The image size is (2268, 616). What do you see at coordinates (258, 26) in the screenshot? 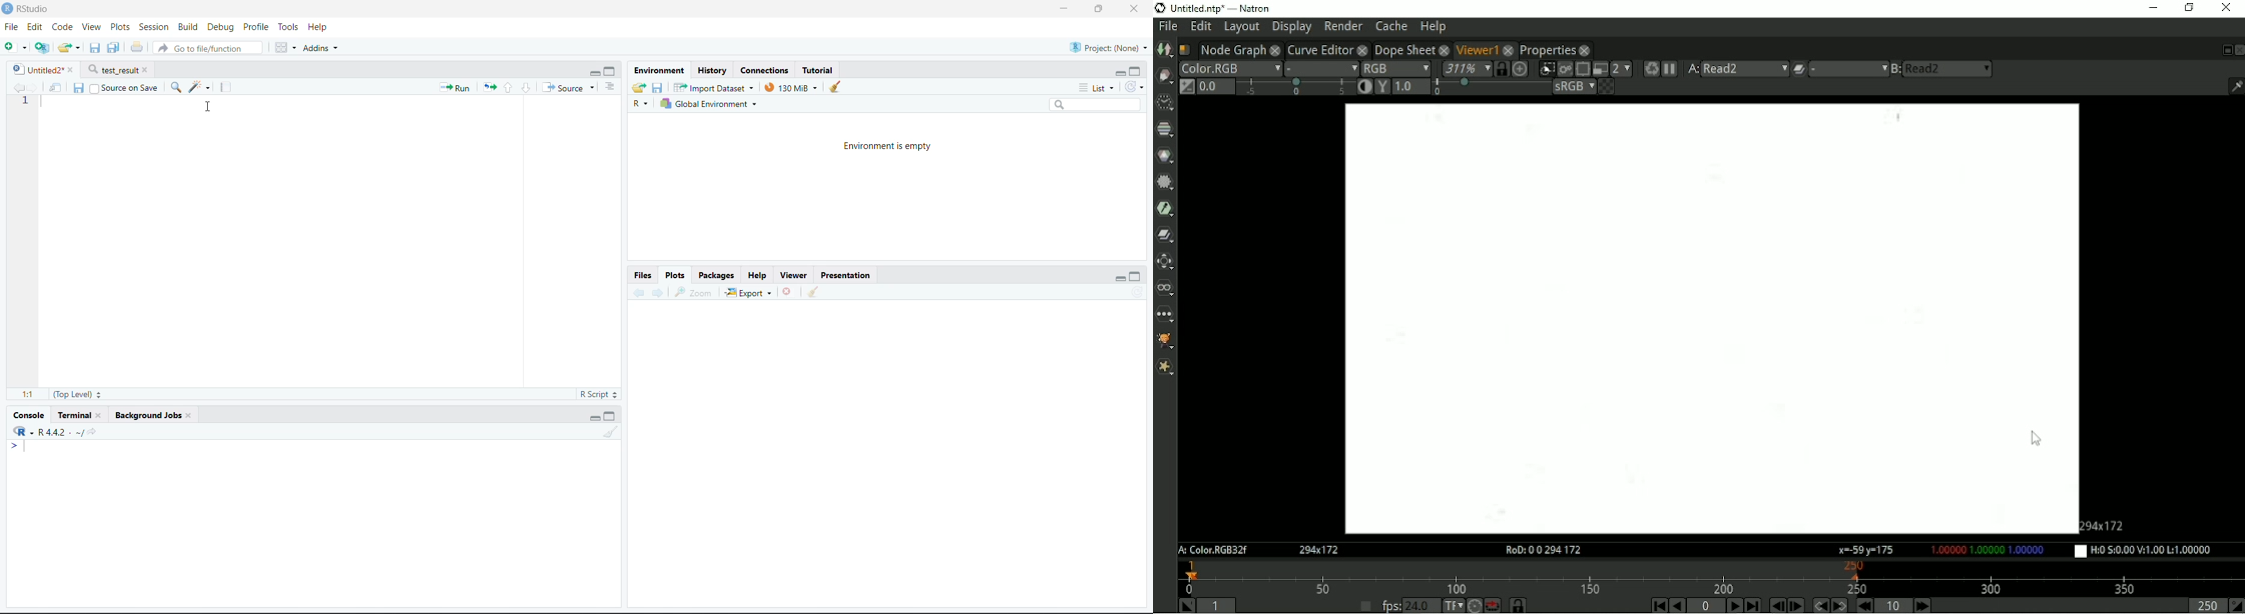
I see `Profile` at bounding box center [258, 26].